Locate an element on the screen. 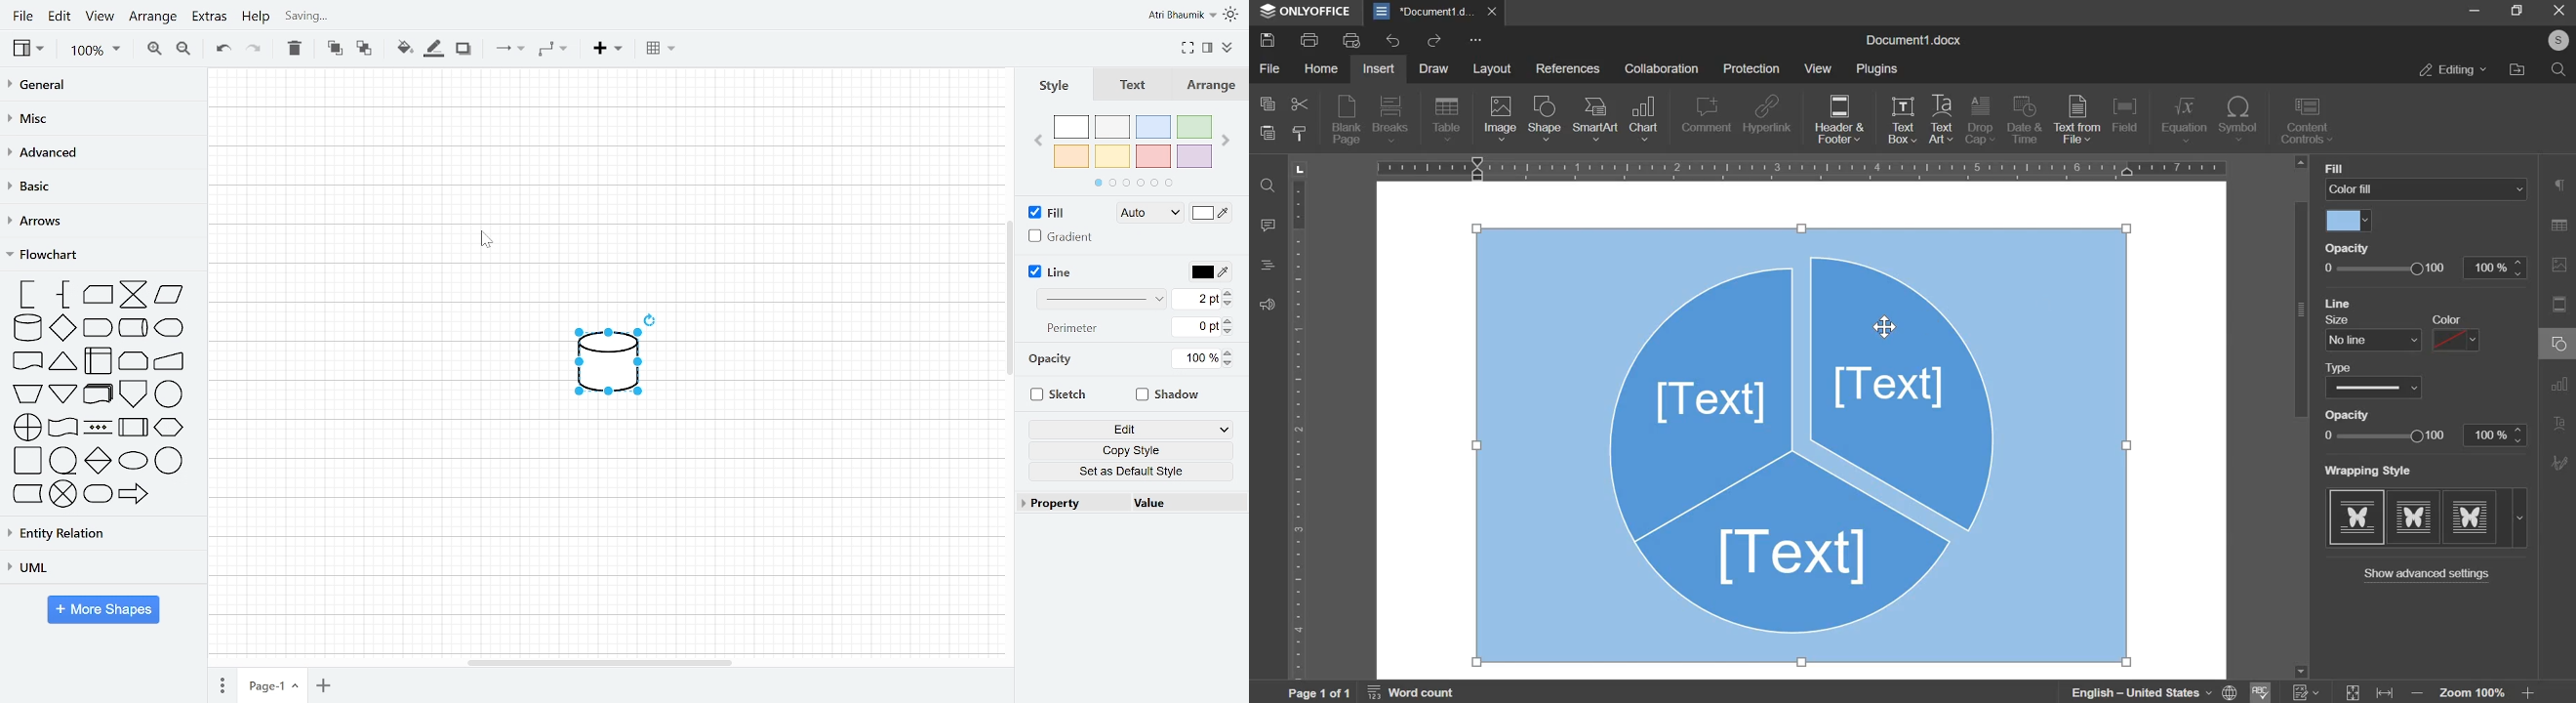  previous page in colors is located at coordinates (1038, 142).